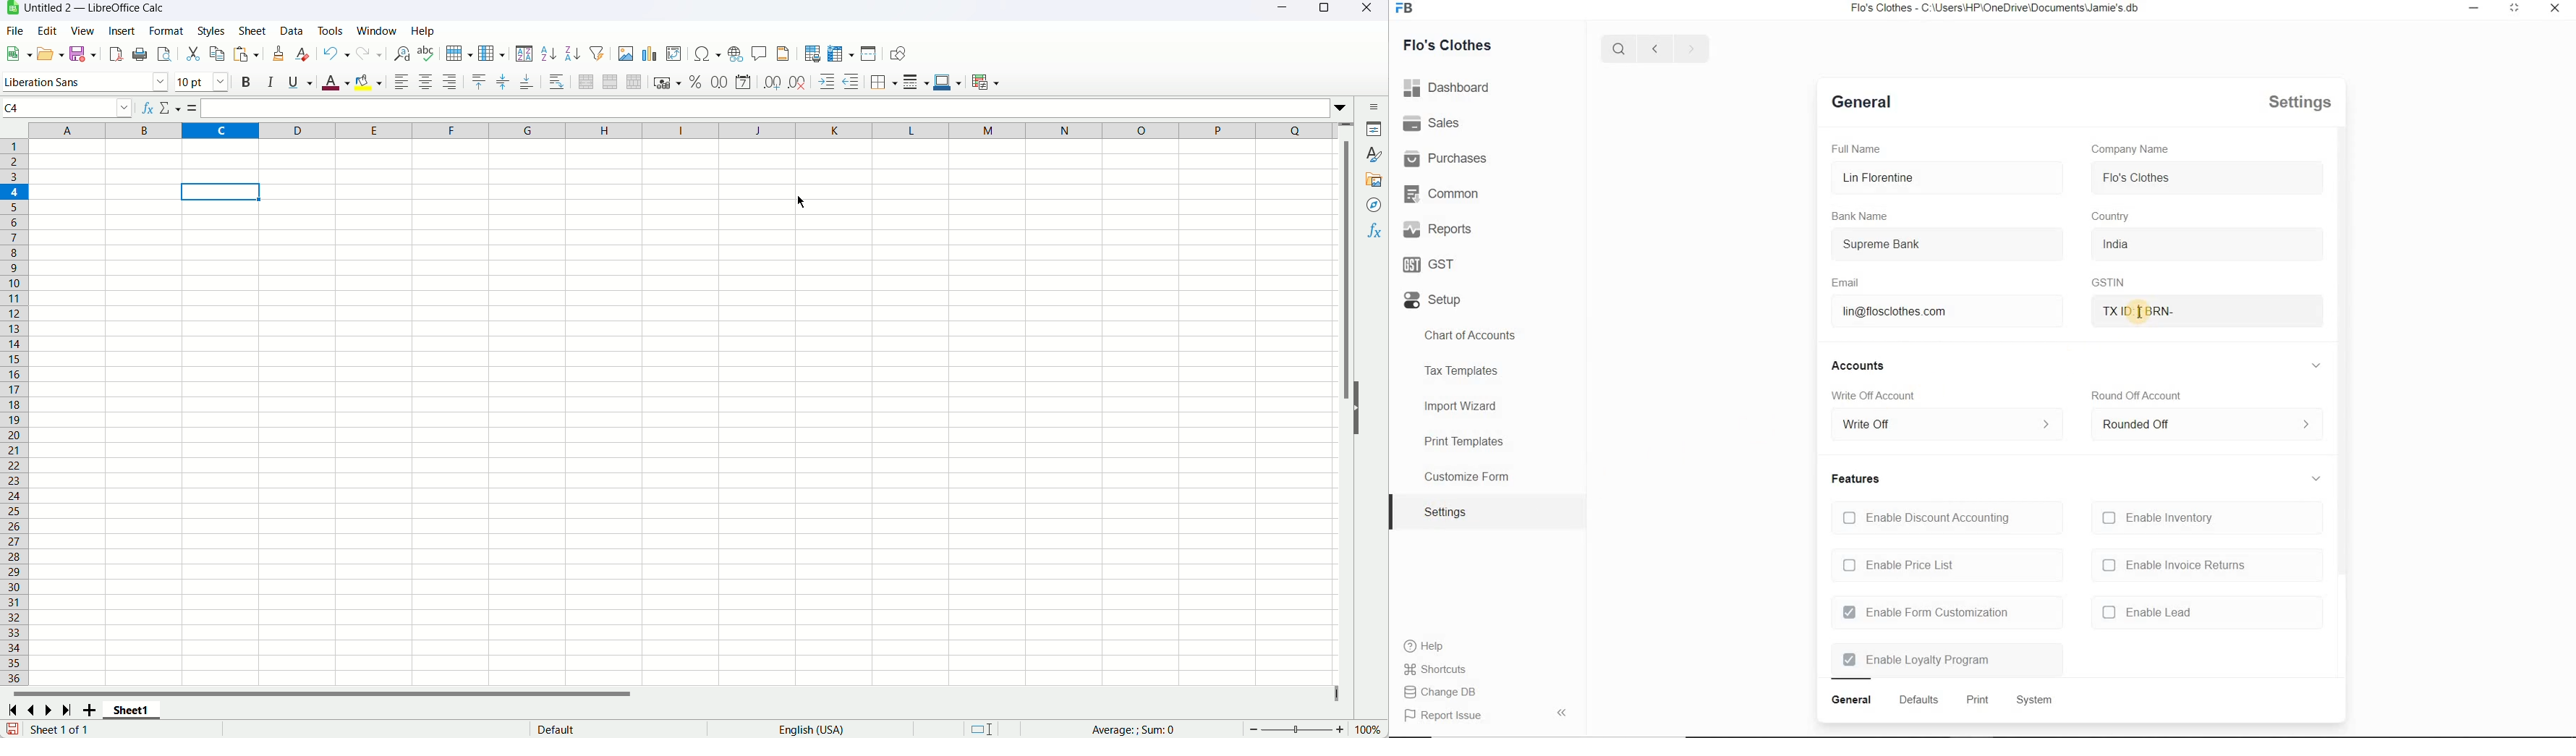 This screenshot has width=2576, height=756. I want to click on Properties, so click(1373, 129).